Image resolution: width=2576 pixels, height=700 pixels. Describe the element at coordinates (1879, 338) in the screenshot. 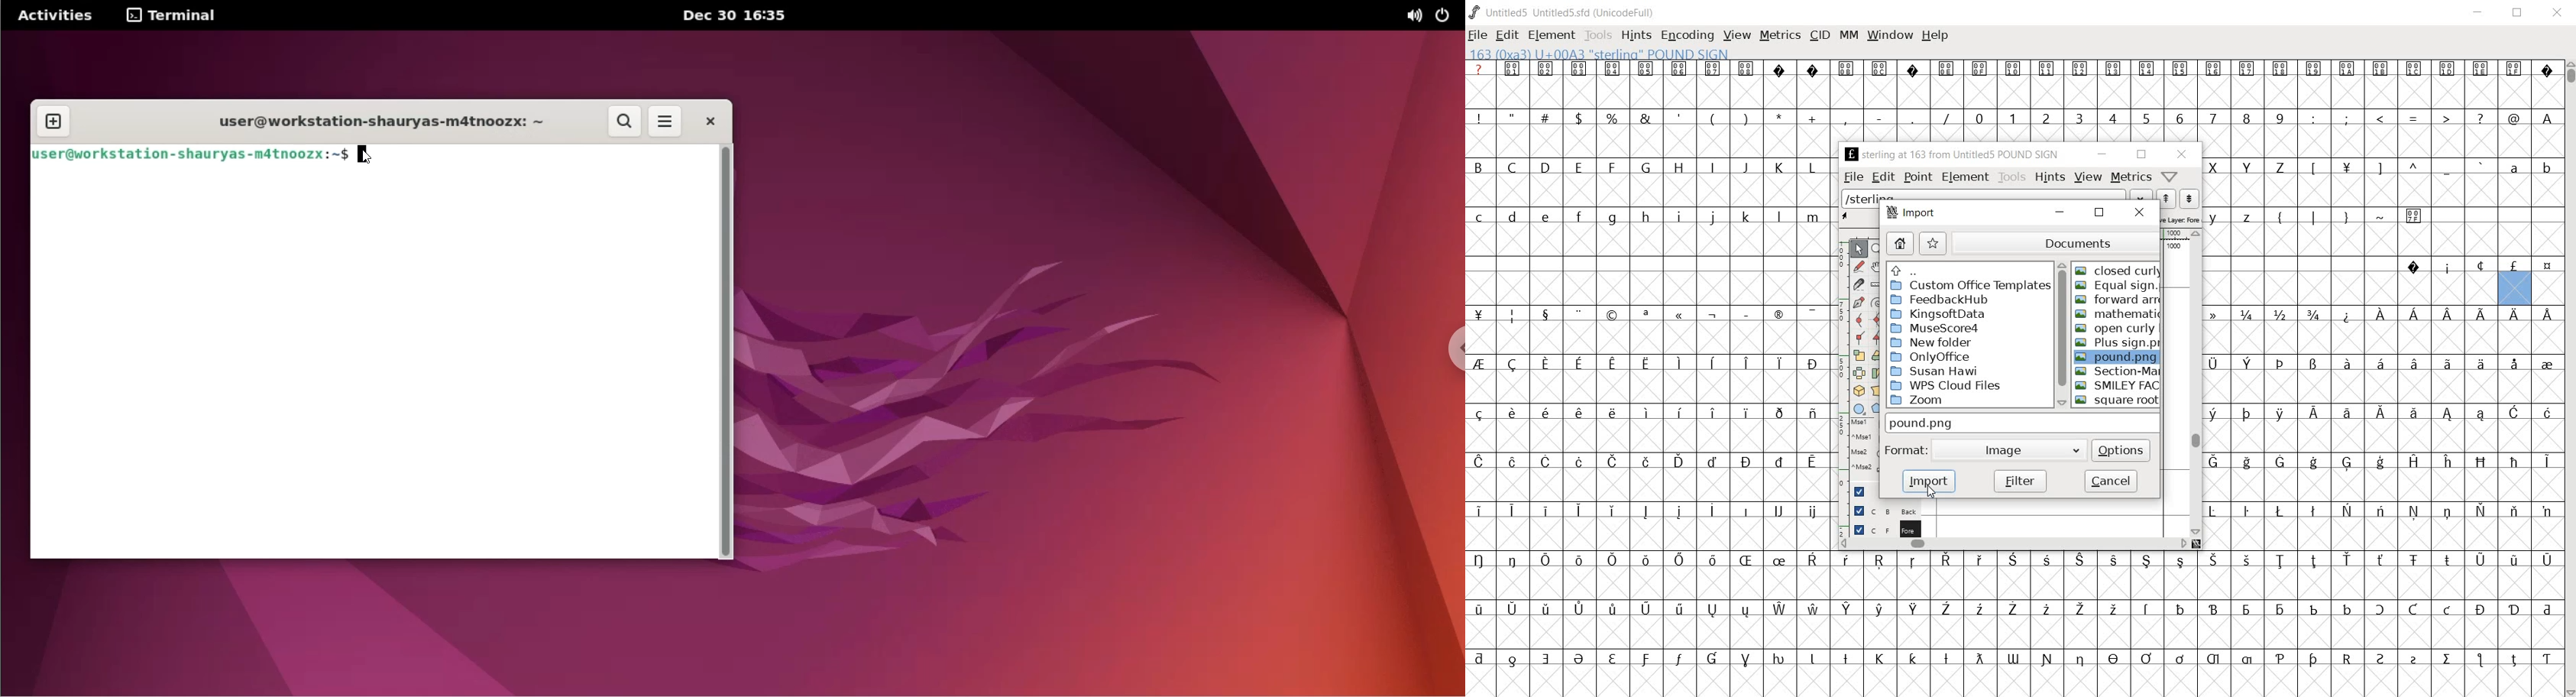

I see `tangent` at that location.